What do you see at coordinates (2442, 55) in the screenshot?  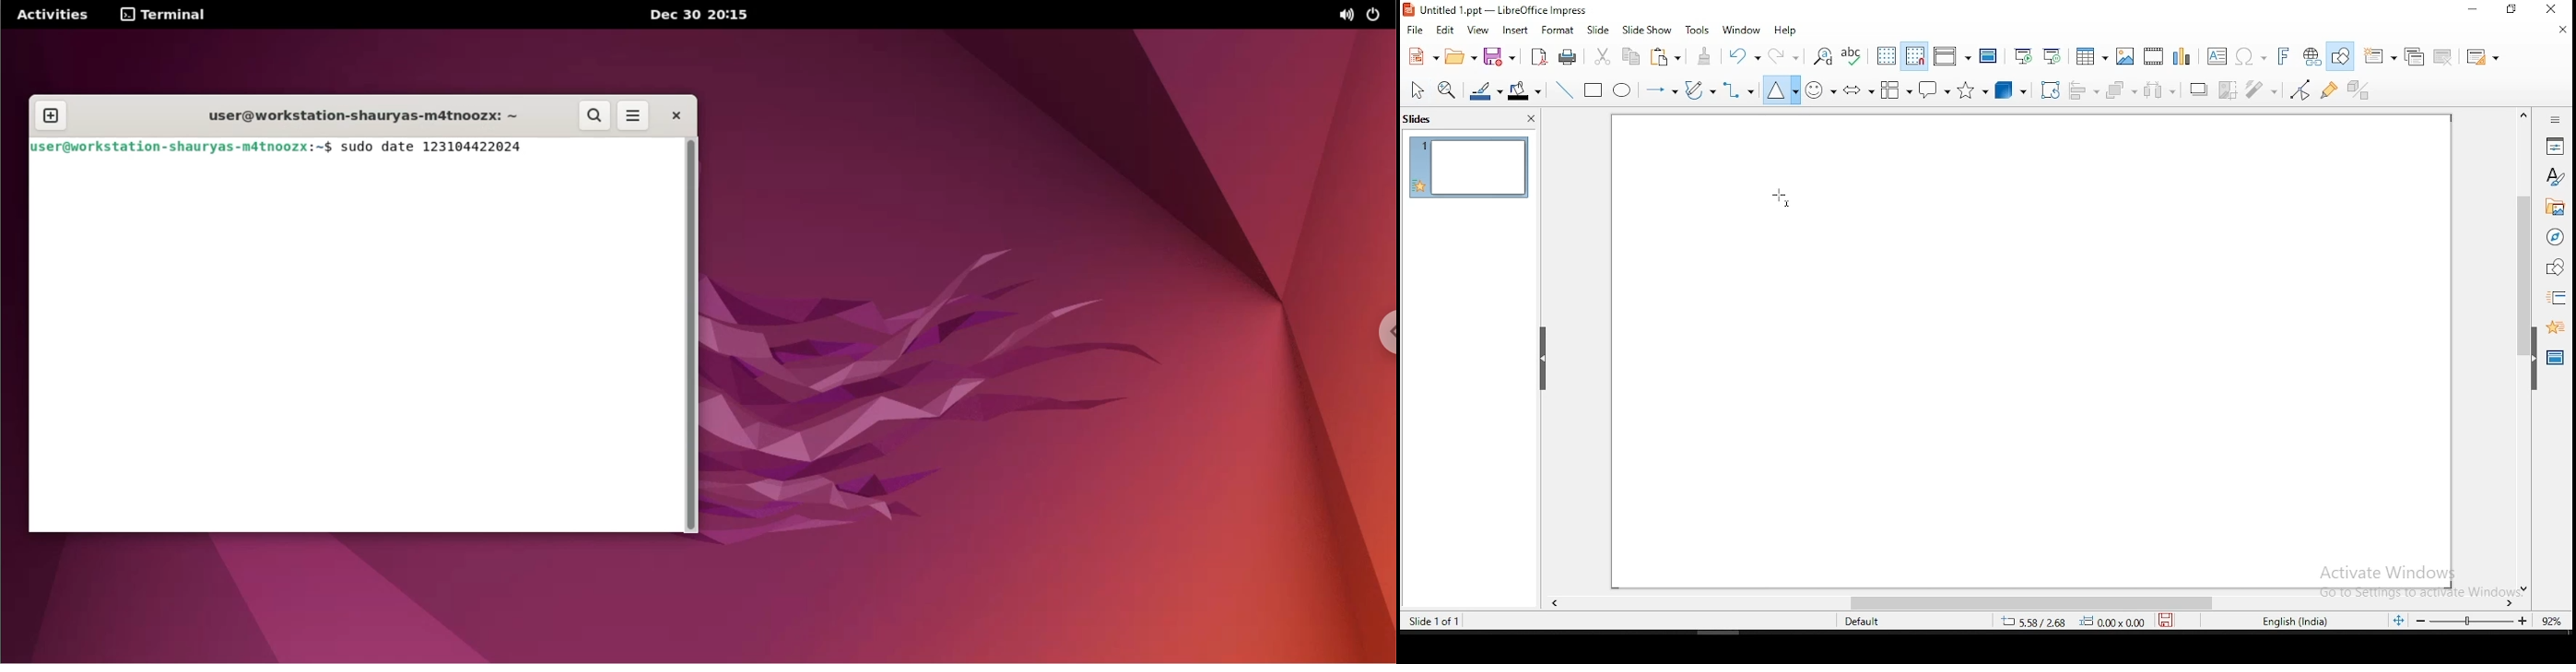 I see `delete slide` at bounding box center [2442, 55].